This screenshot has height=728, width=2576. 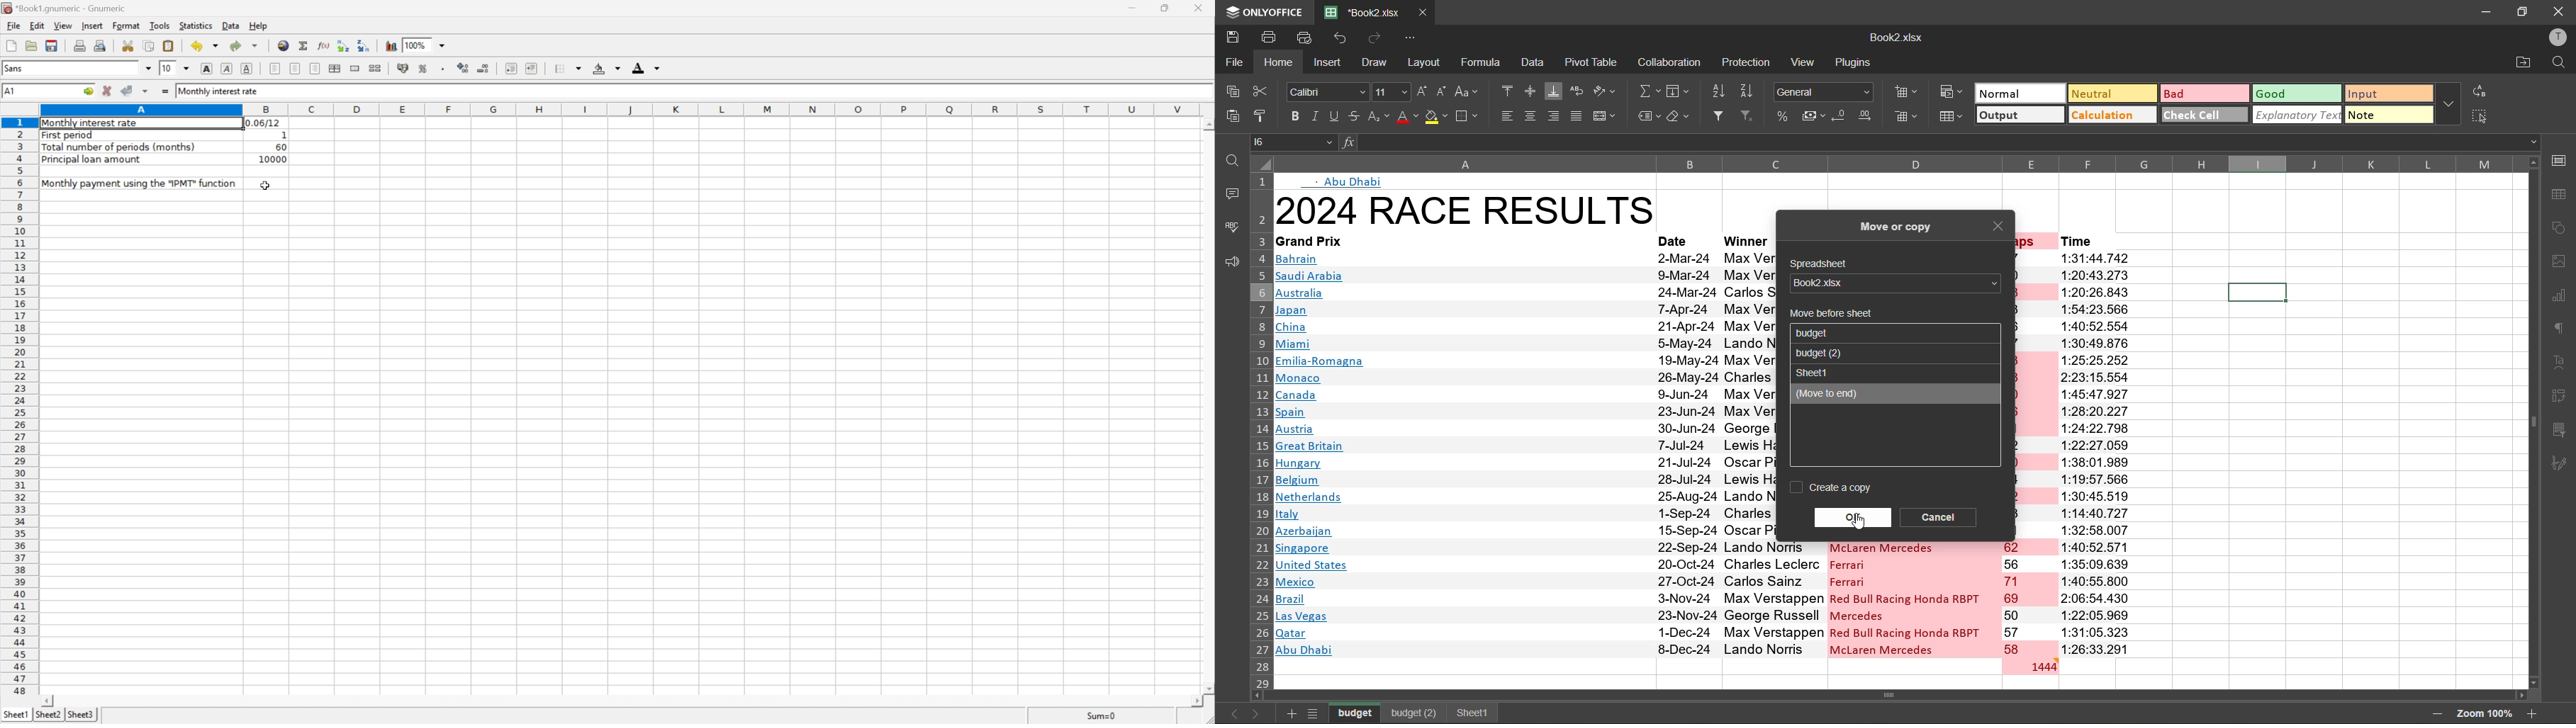 What do you see at coordinates (1228, 193) in the screenshot?
I see `comments` at bounding box center [1228, 193].